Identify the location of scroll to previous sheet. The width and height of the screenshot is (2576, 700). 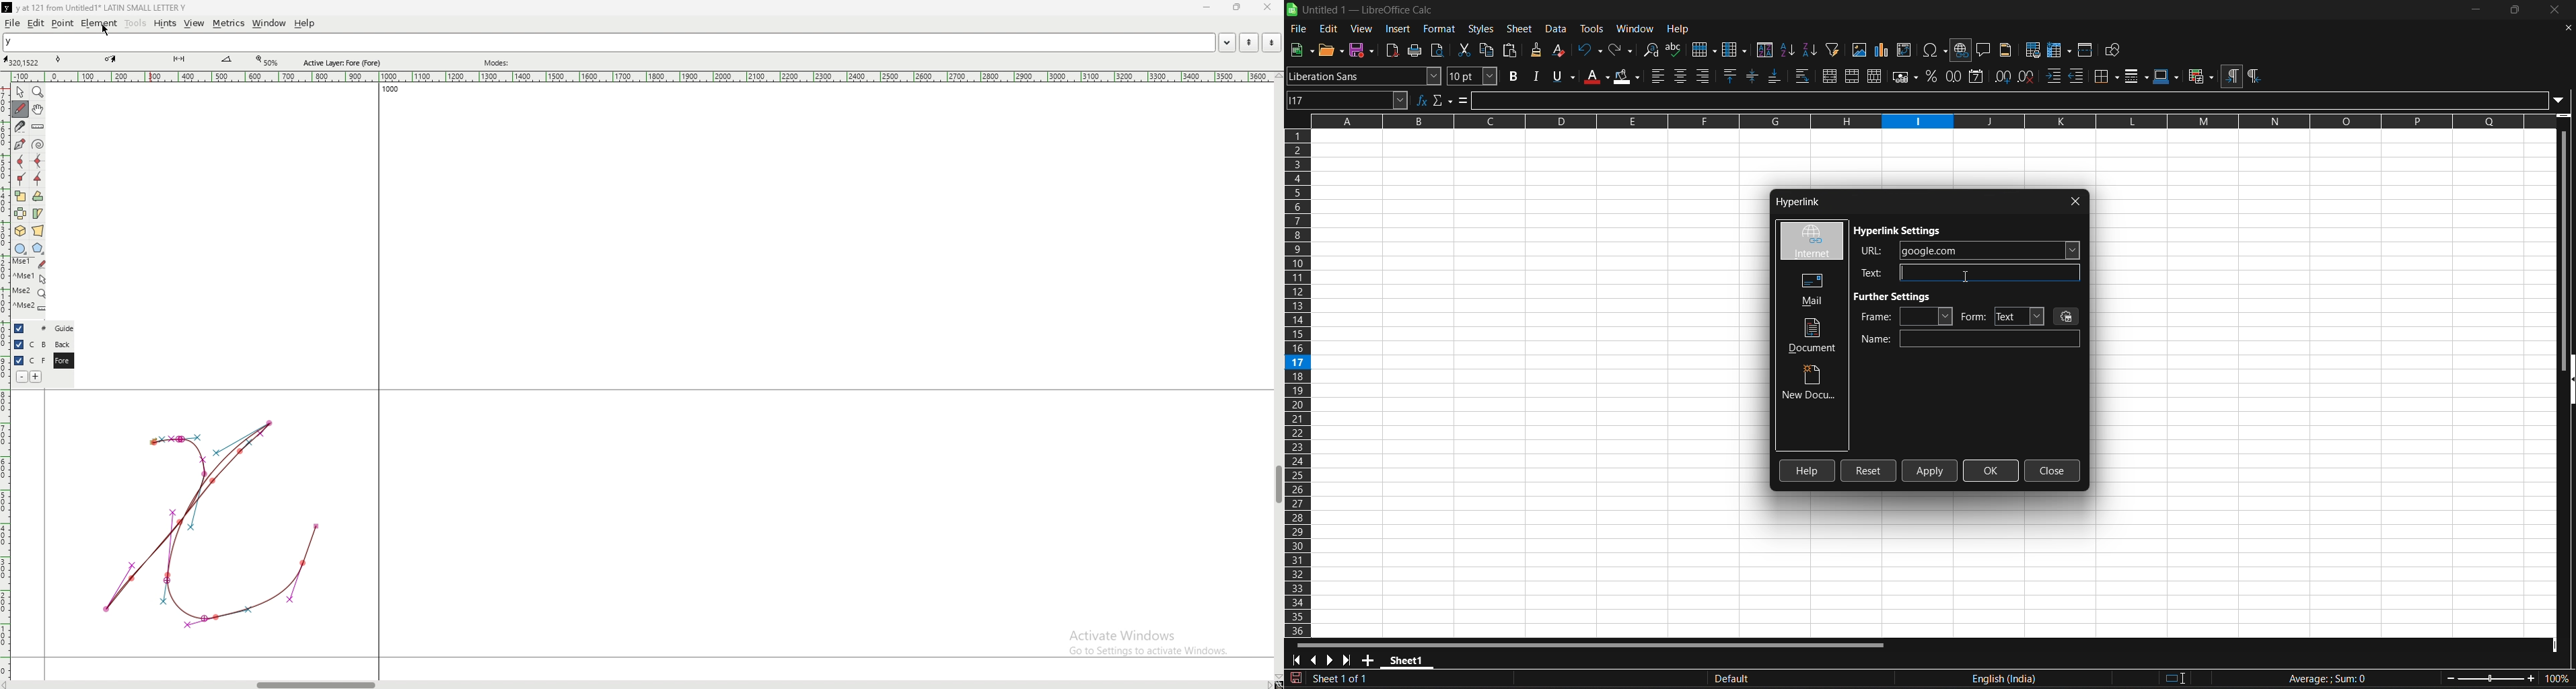
(1314, 660).